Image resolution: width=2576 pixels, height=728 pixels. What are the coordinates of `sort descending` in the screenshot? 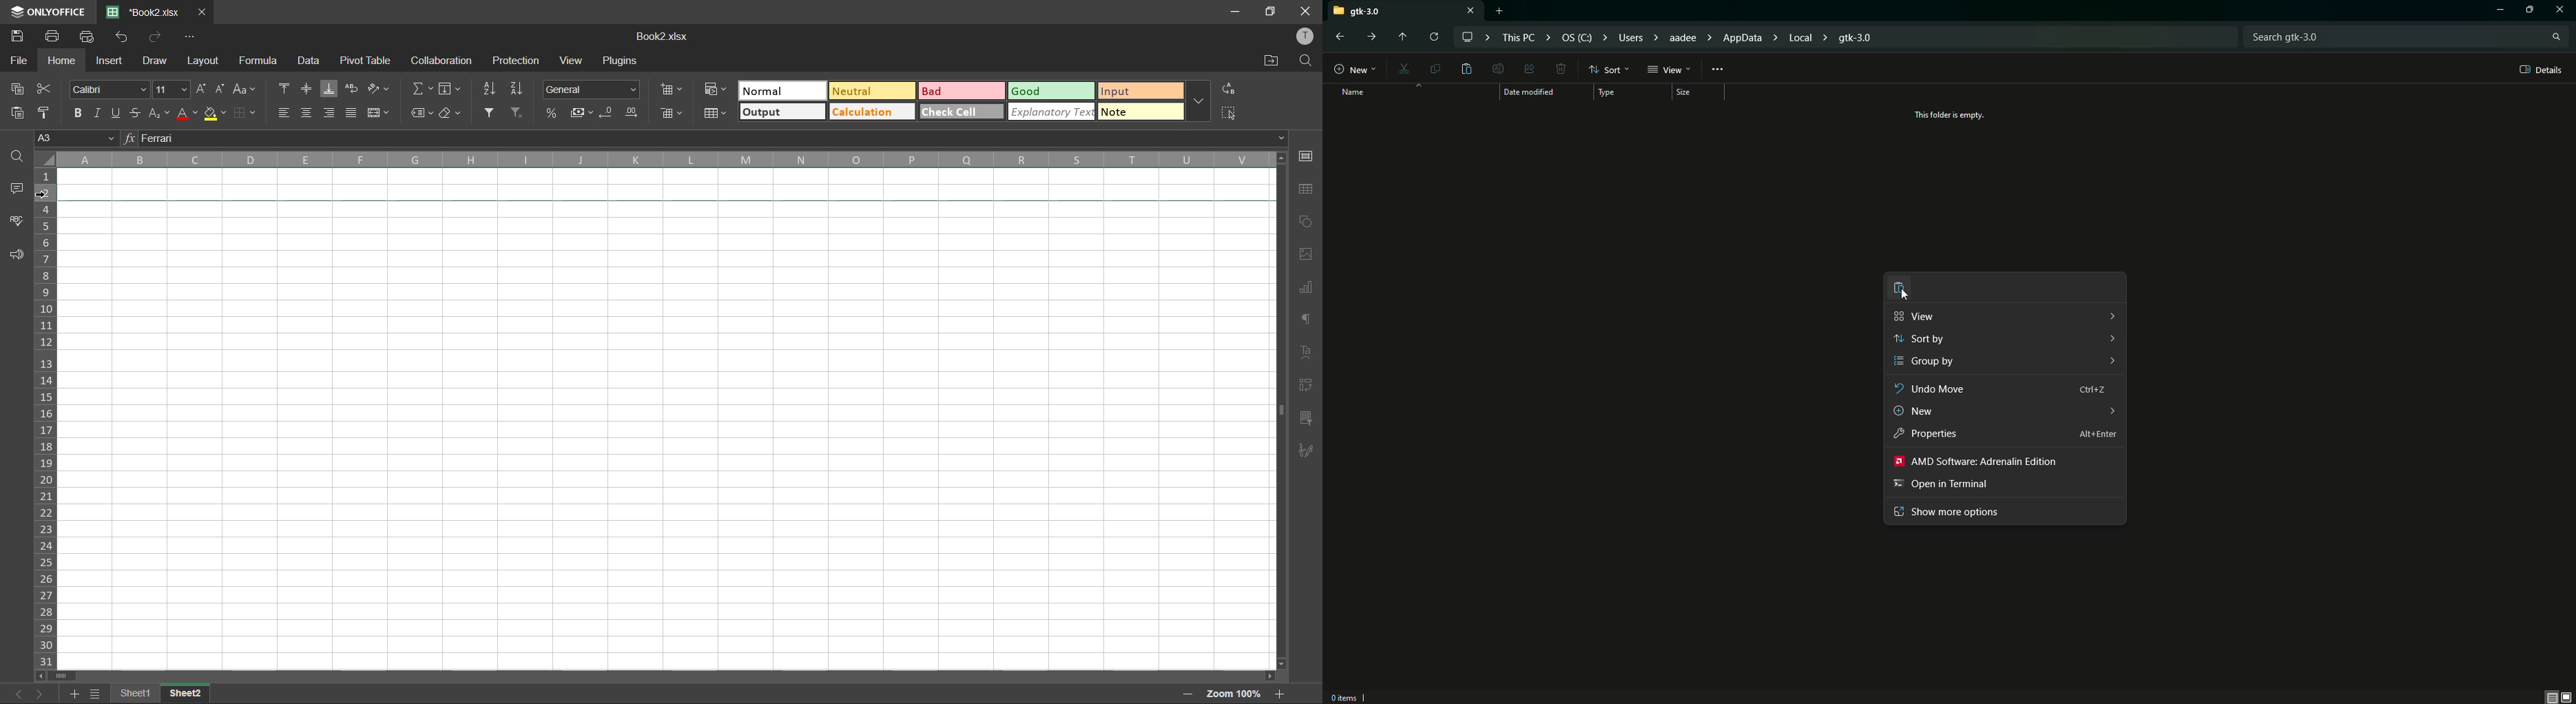 It's located at (519, 90).